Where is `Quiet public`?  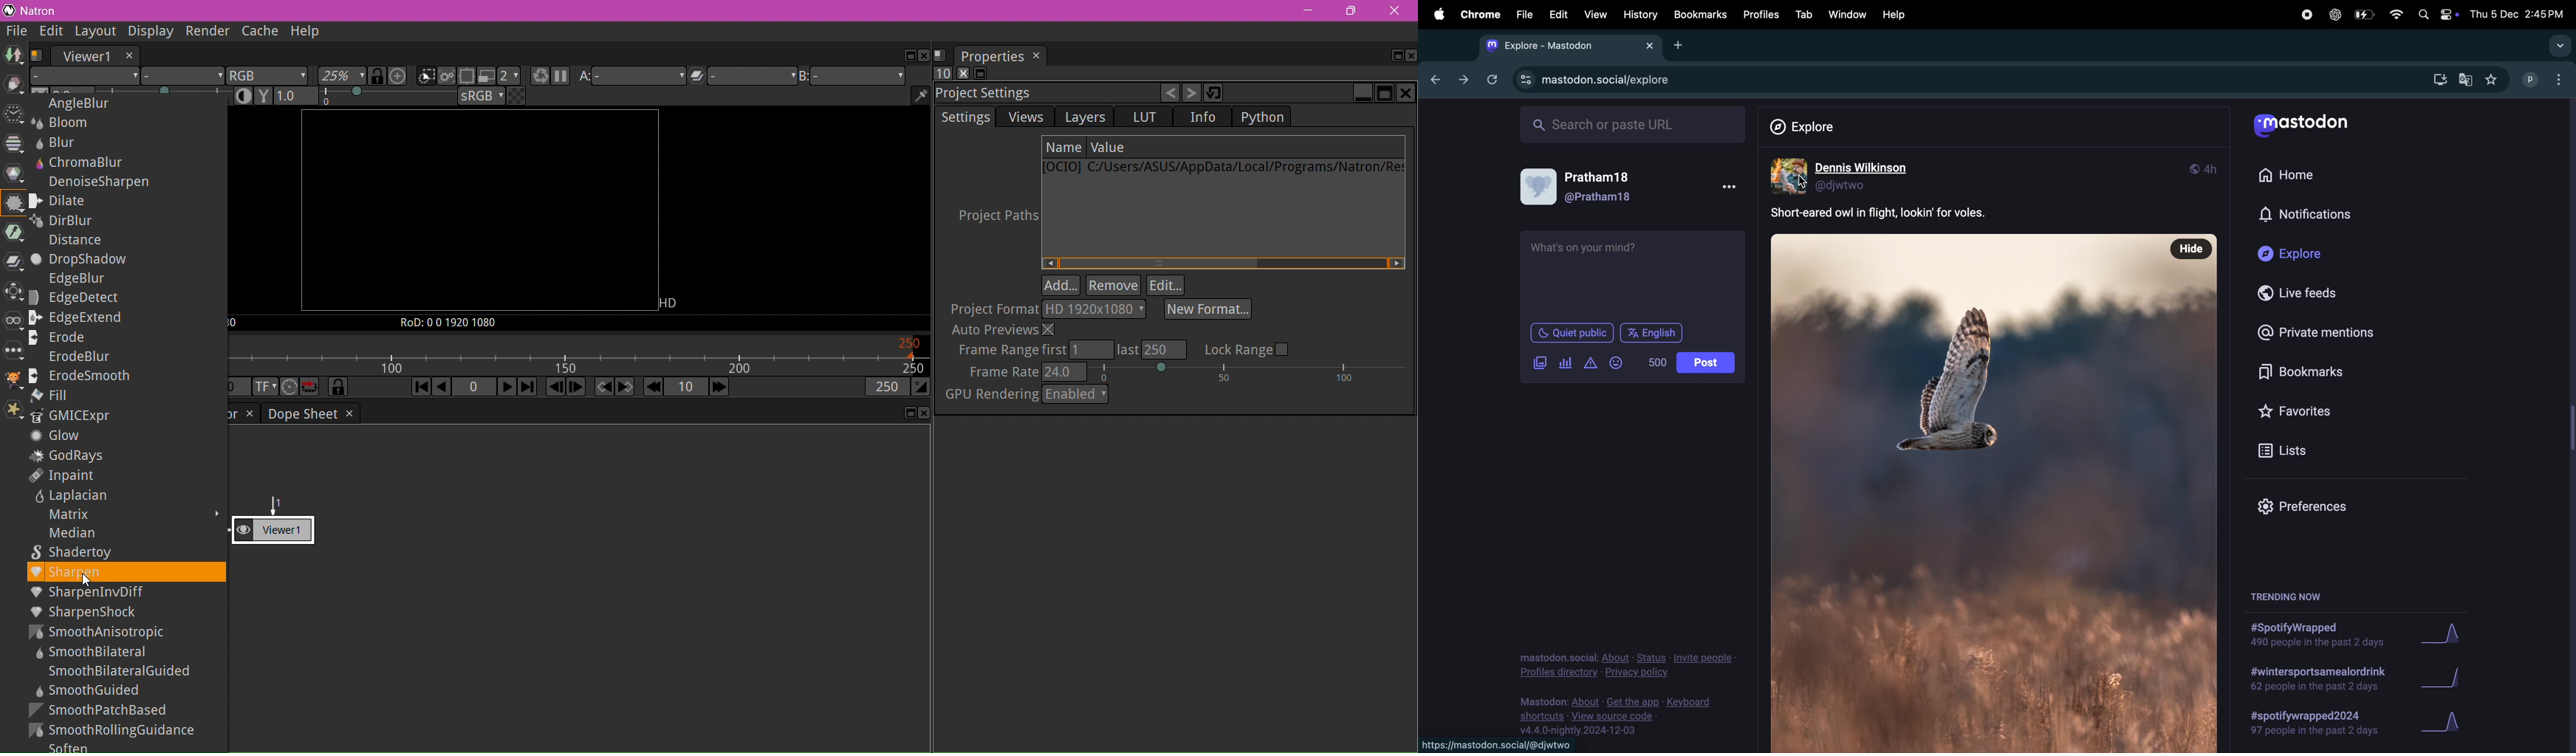 Quiet public is located at coordinates (1572, 333).